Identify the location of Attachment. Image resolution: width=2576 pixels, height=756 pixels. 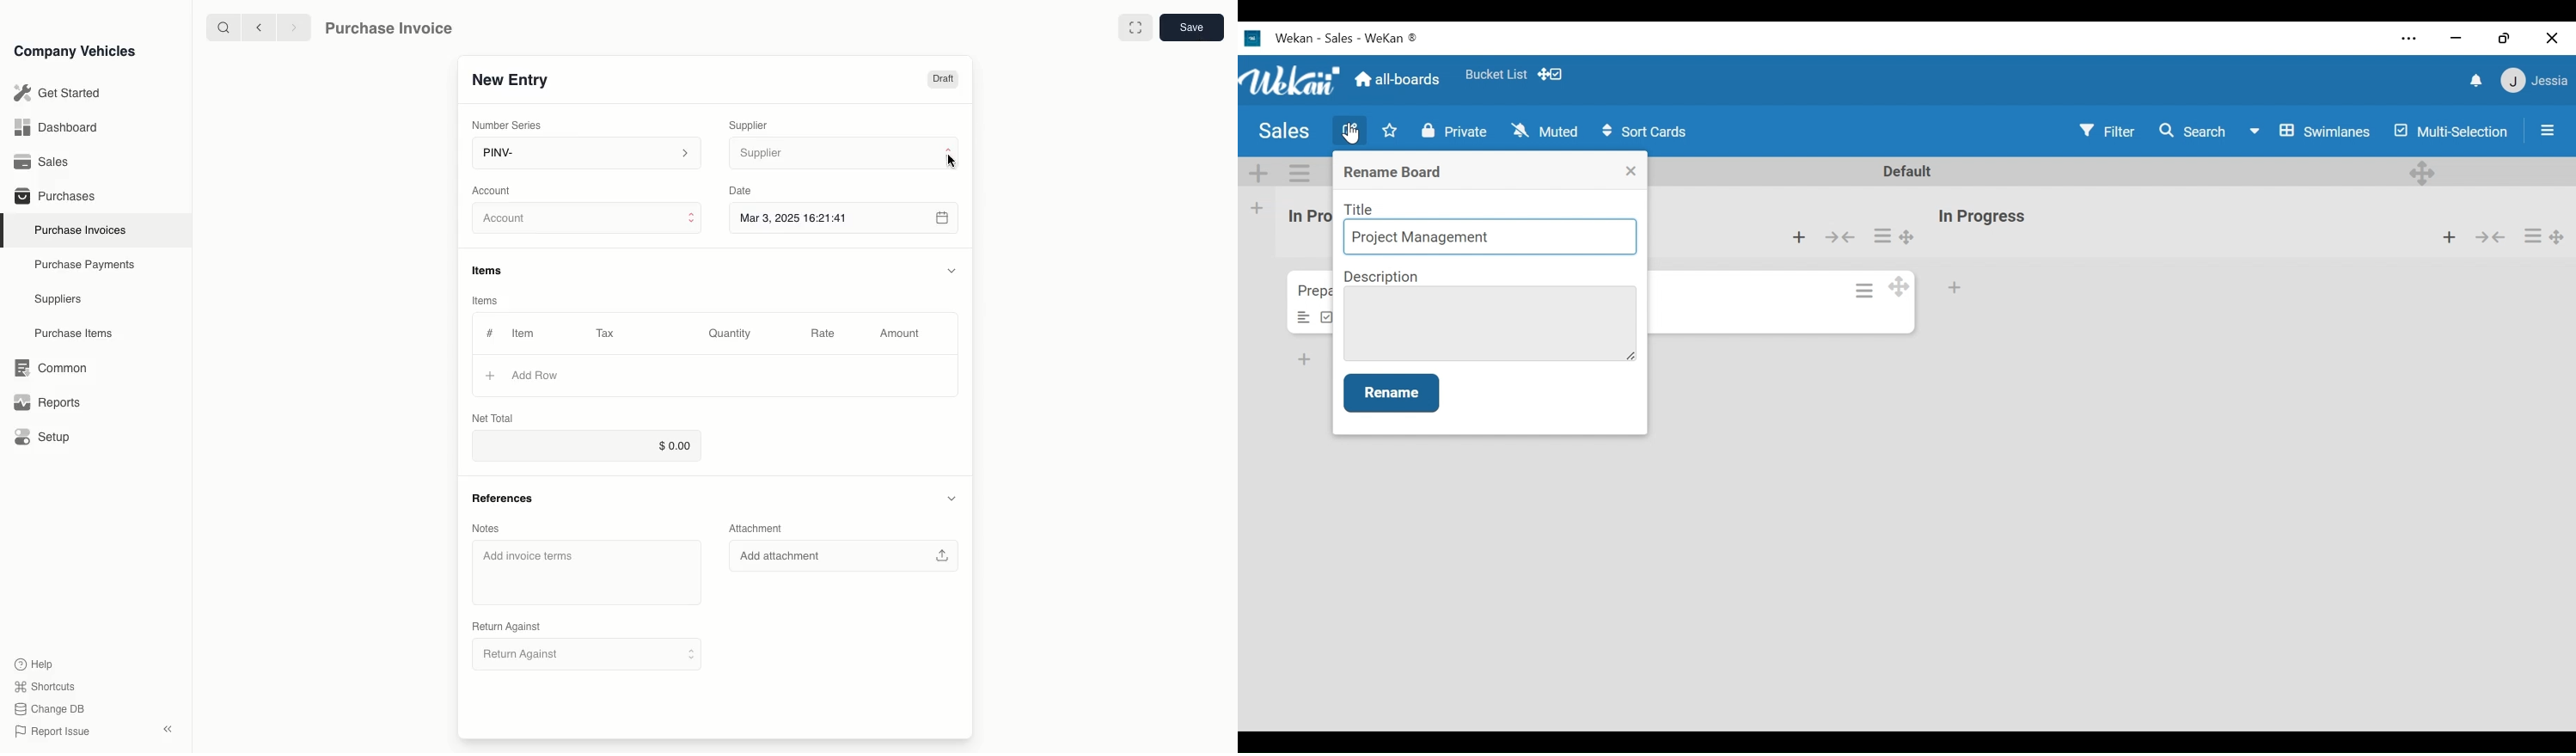
(762, 528).